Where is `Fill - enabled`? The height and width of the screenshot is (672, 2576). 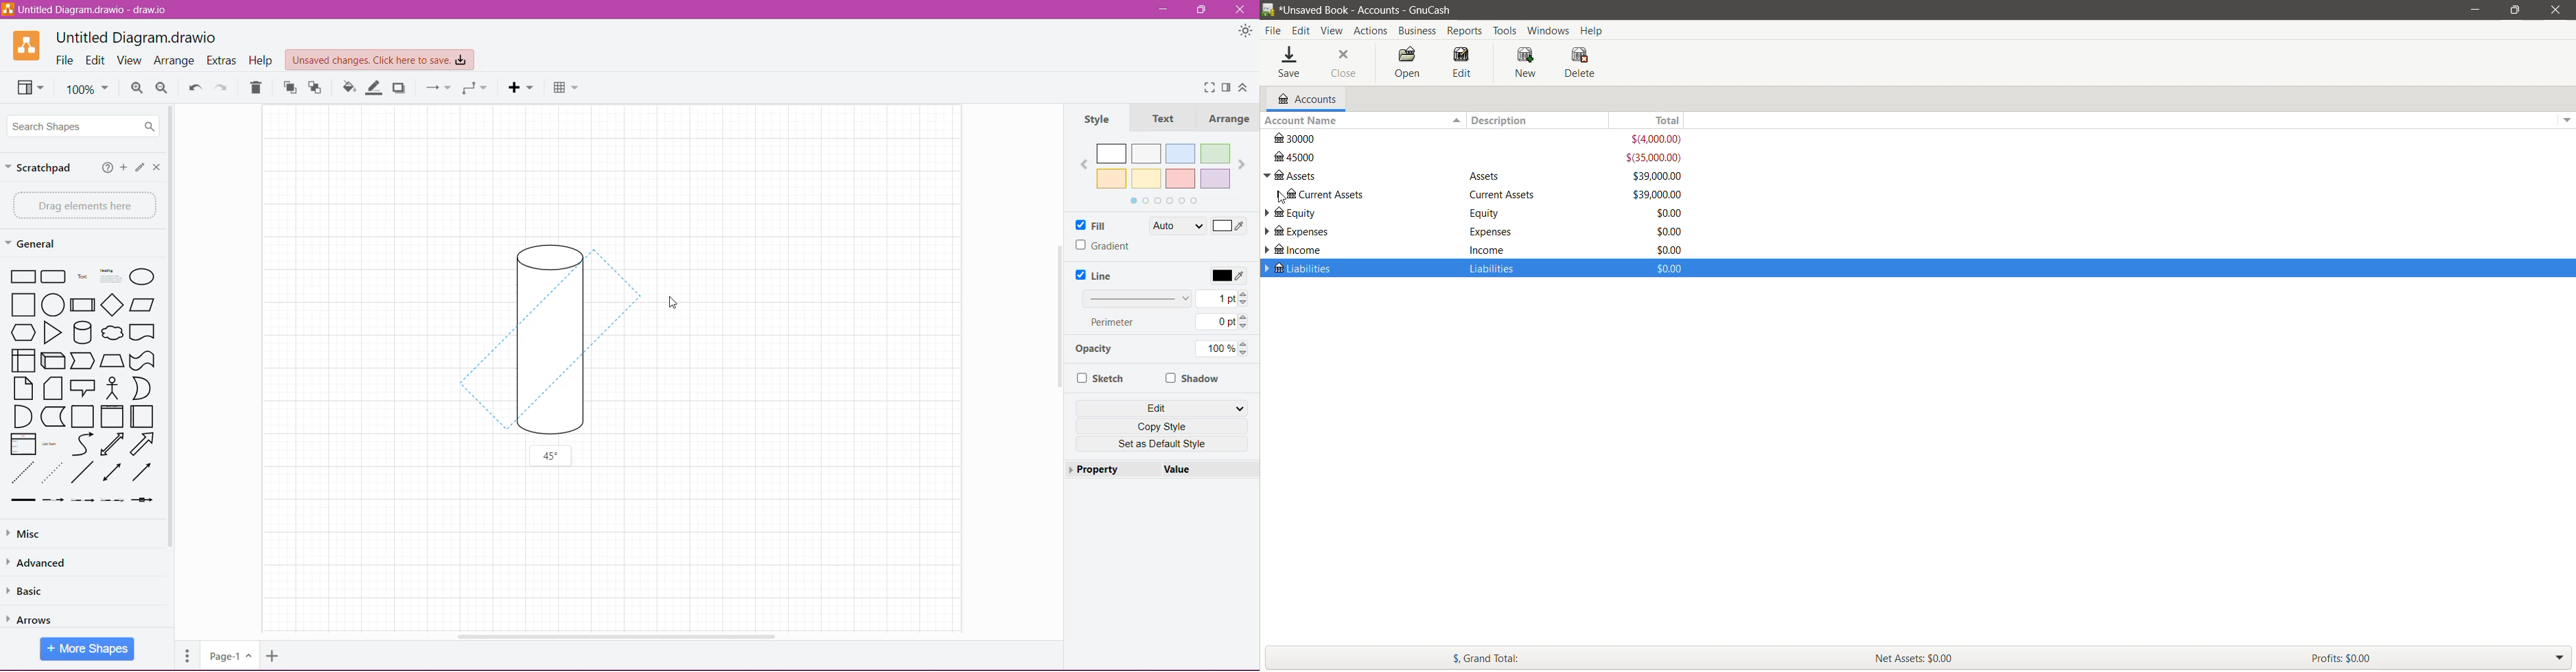
Fill - enabled is located at coordinates (1103, 225).